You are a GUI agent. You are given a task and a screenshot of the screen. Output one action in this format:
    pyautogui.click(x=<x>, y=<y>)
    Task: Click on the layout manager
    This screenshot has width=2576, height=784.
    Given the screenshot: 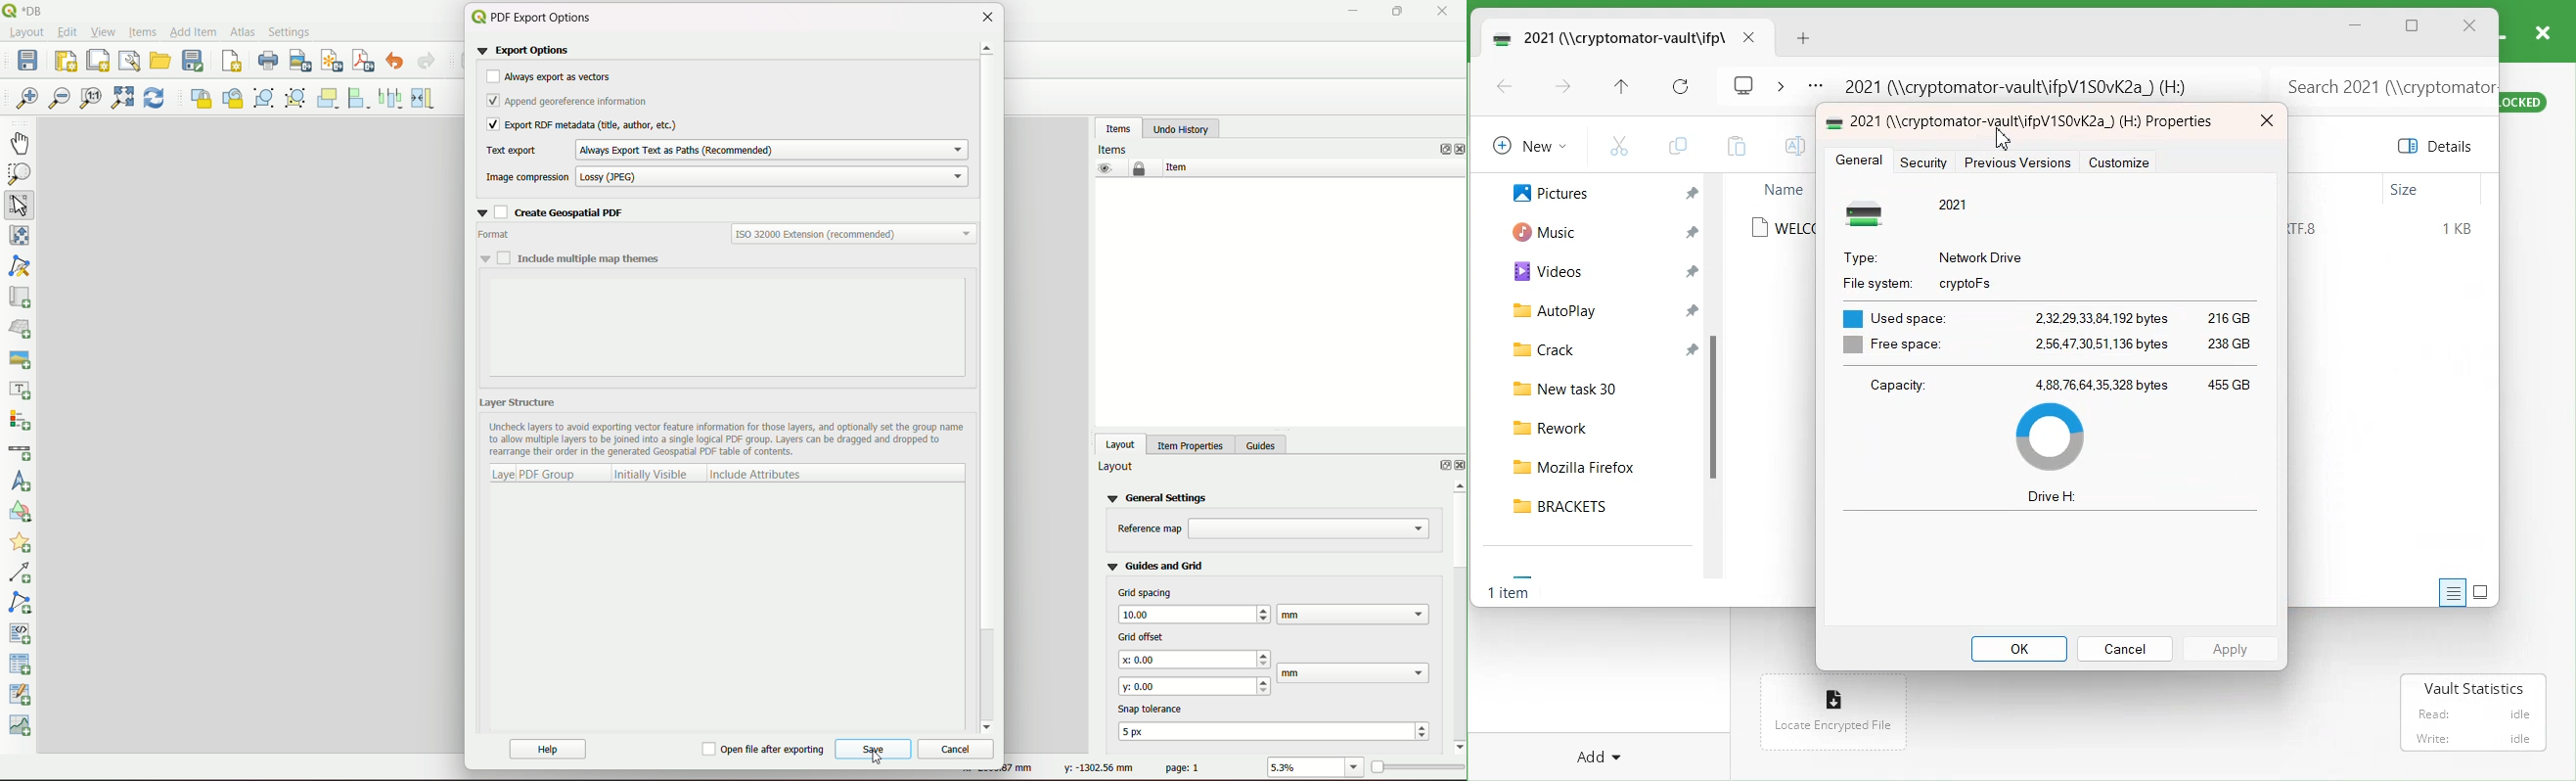 What is the action you would take?
    pyautogui.click(x=129, y=60)
    